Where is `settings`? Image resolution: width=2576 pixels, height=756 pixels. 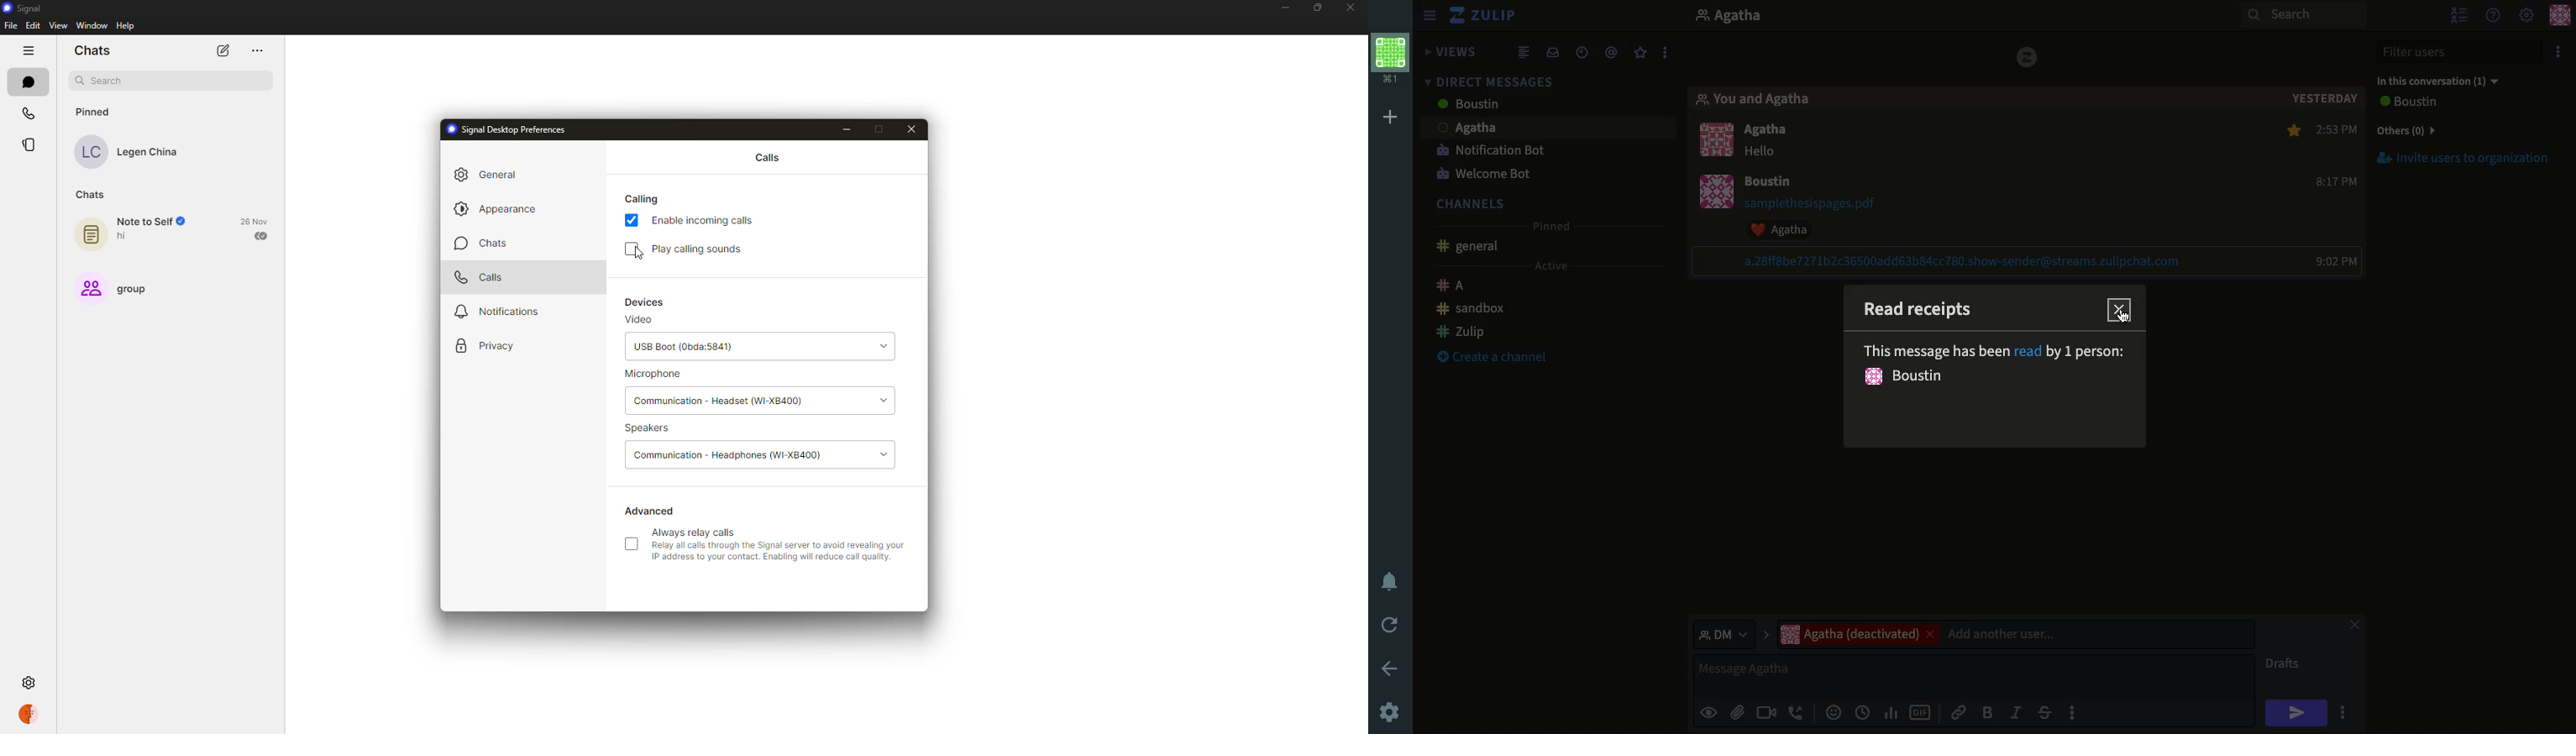 settings is located at coordinates (28, 682).